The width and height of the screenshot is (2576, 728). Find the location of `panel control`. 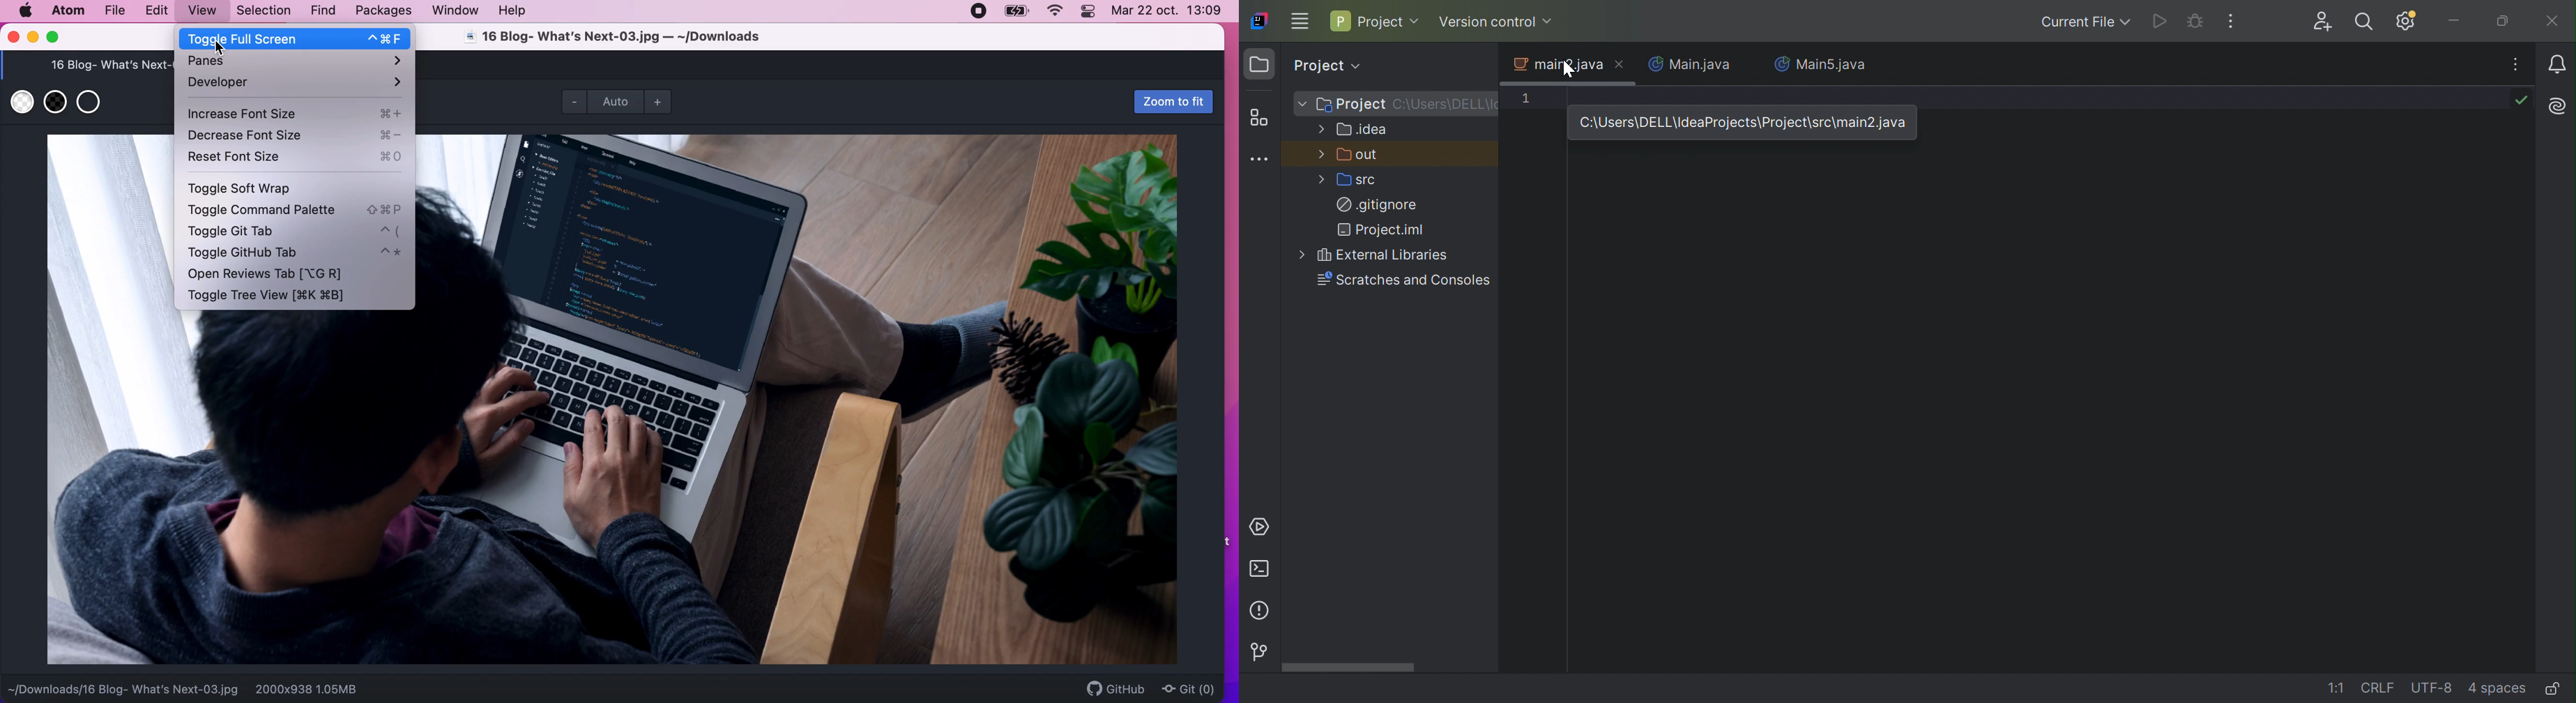

panel control is located at coordinates (1089, 12).